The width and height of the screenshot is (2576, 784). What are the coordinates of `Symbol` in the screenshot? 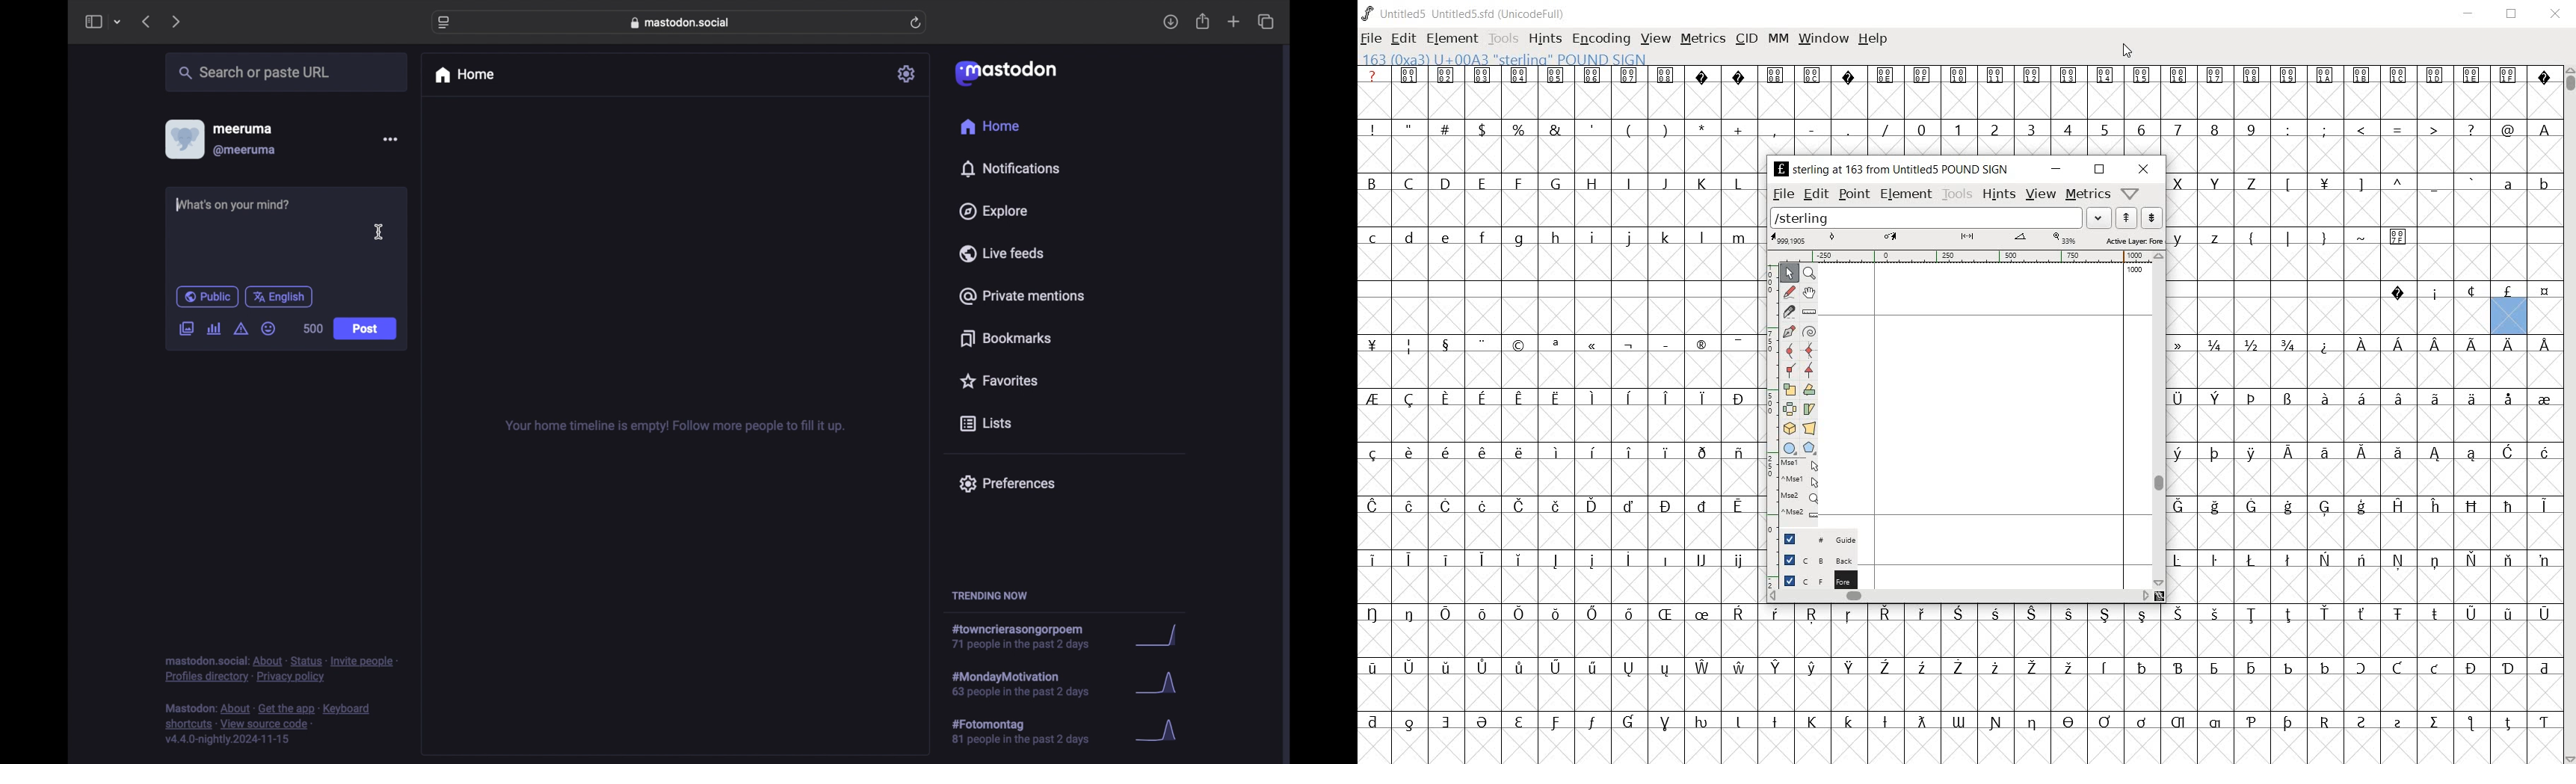 It's located at (1667, 76).